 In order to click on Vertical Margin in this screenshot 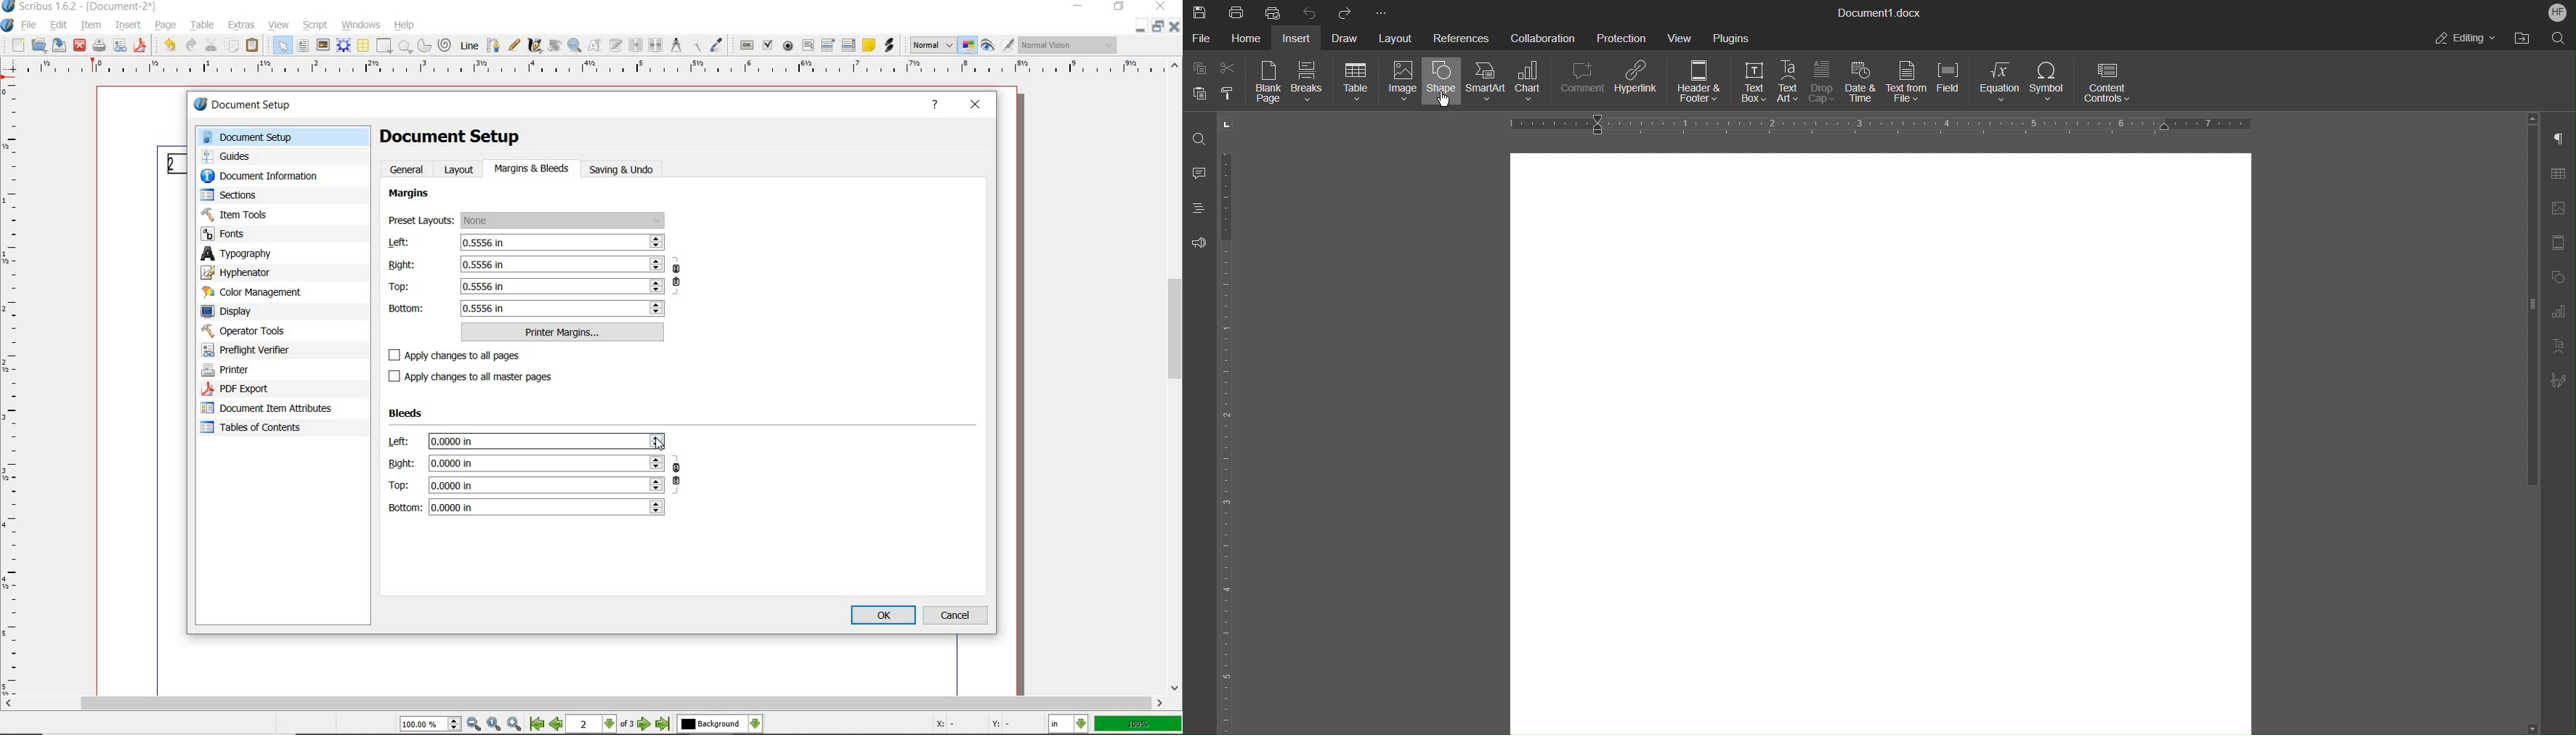, I will do `click(13, 389)`.